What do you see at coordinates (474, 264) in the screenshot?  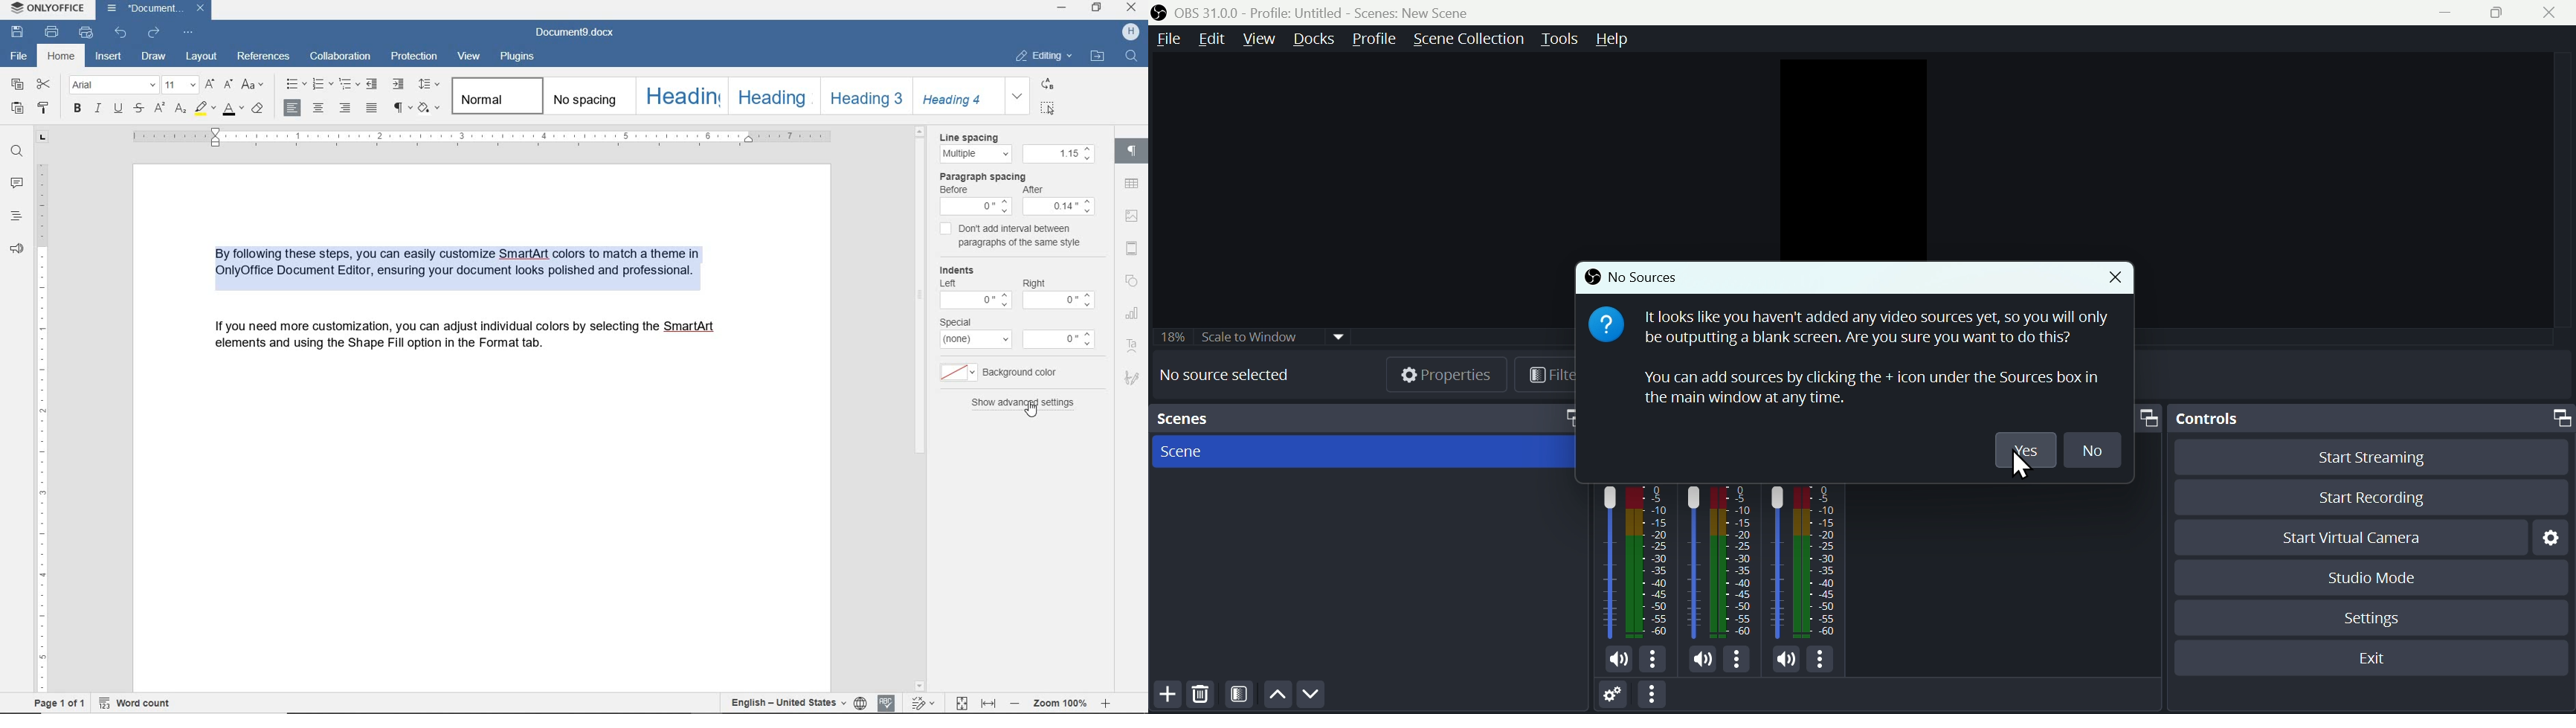 I see `By following these steps, you can easily customize SmartArt colors to match a theme in
OnlyOffice Document Editor, ensuring your document looks polished and professional.` at bounding box center [474, 264].